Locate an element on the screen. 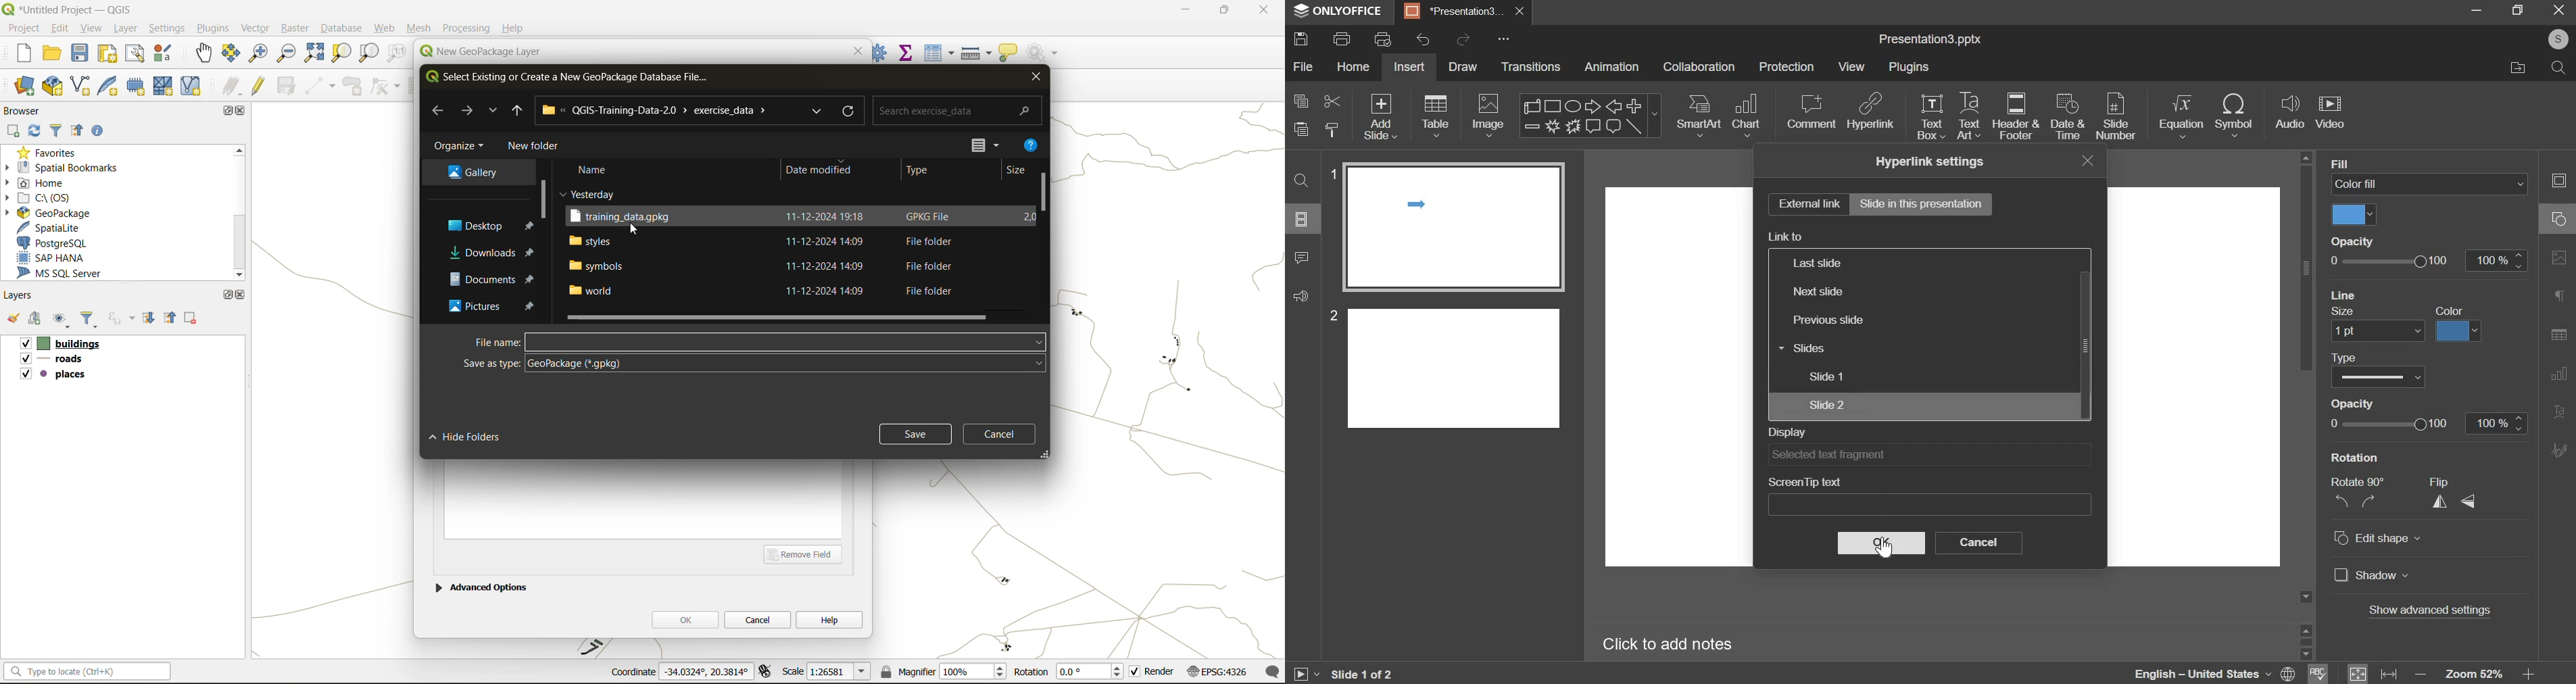 This screenshot has height=700, width=2576. date & time is located at coordinates (2068, 116).